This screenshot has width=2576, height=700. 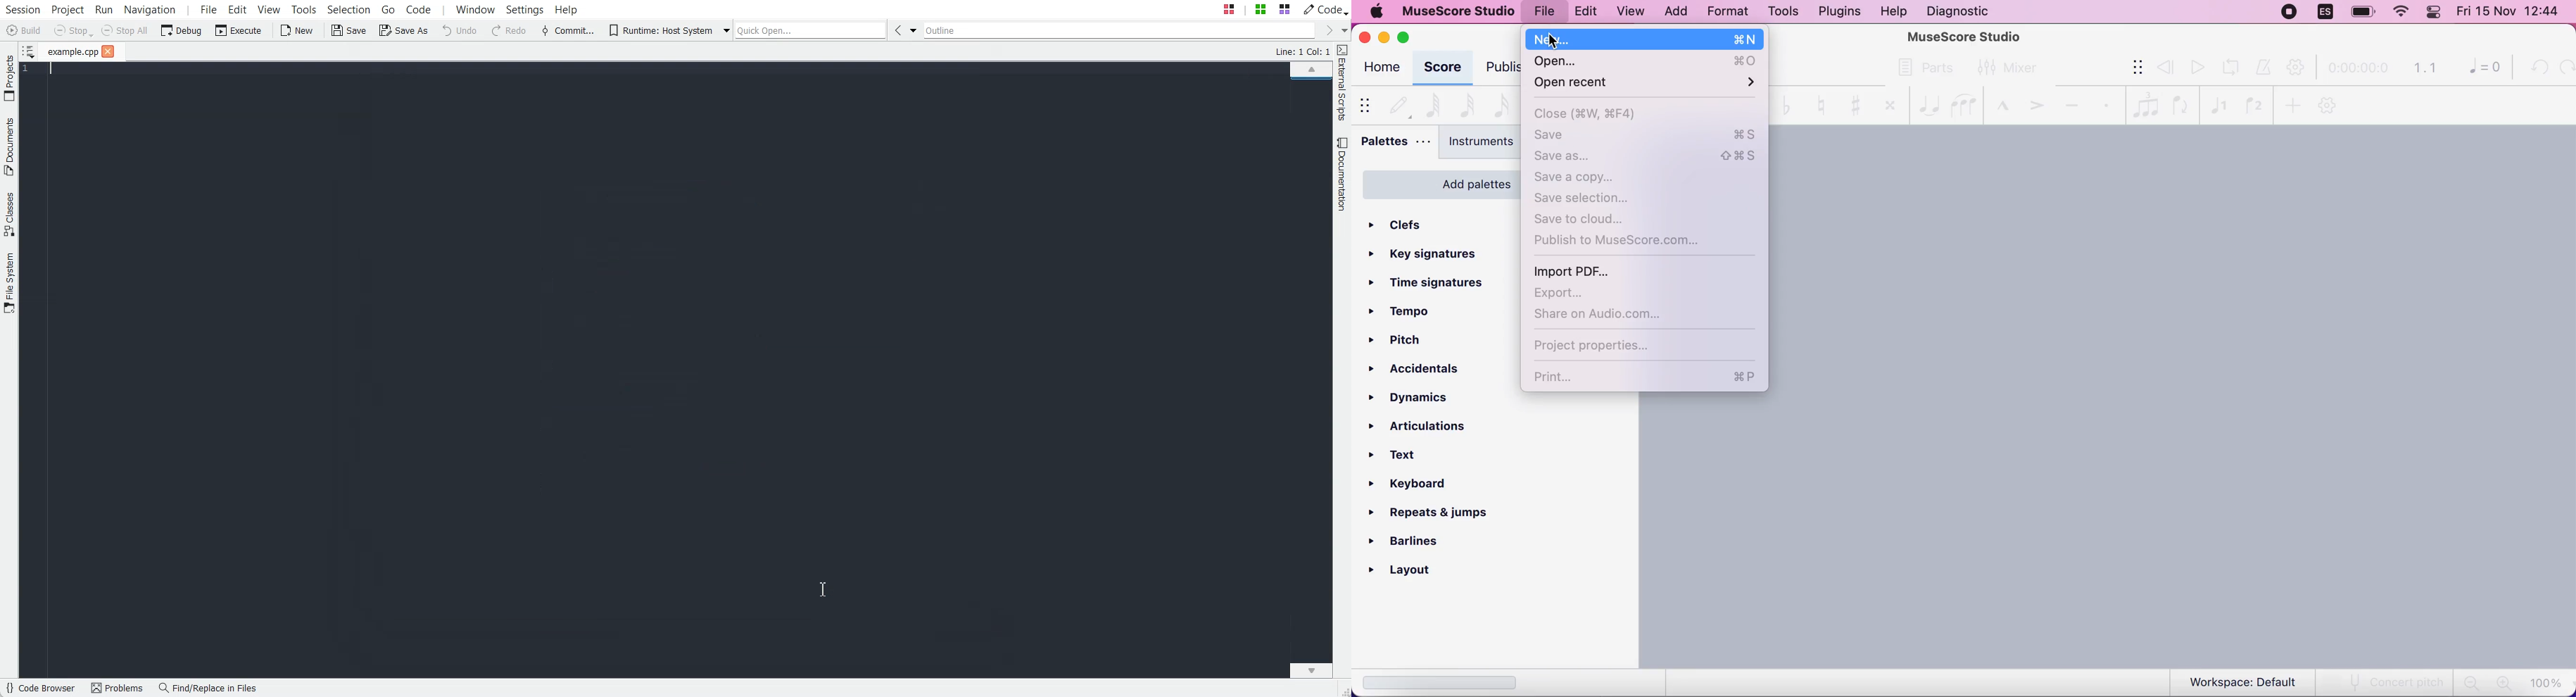 I want to click on 0, so click(x=2481, y=69).